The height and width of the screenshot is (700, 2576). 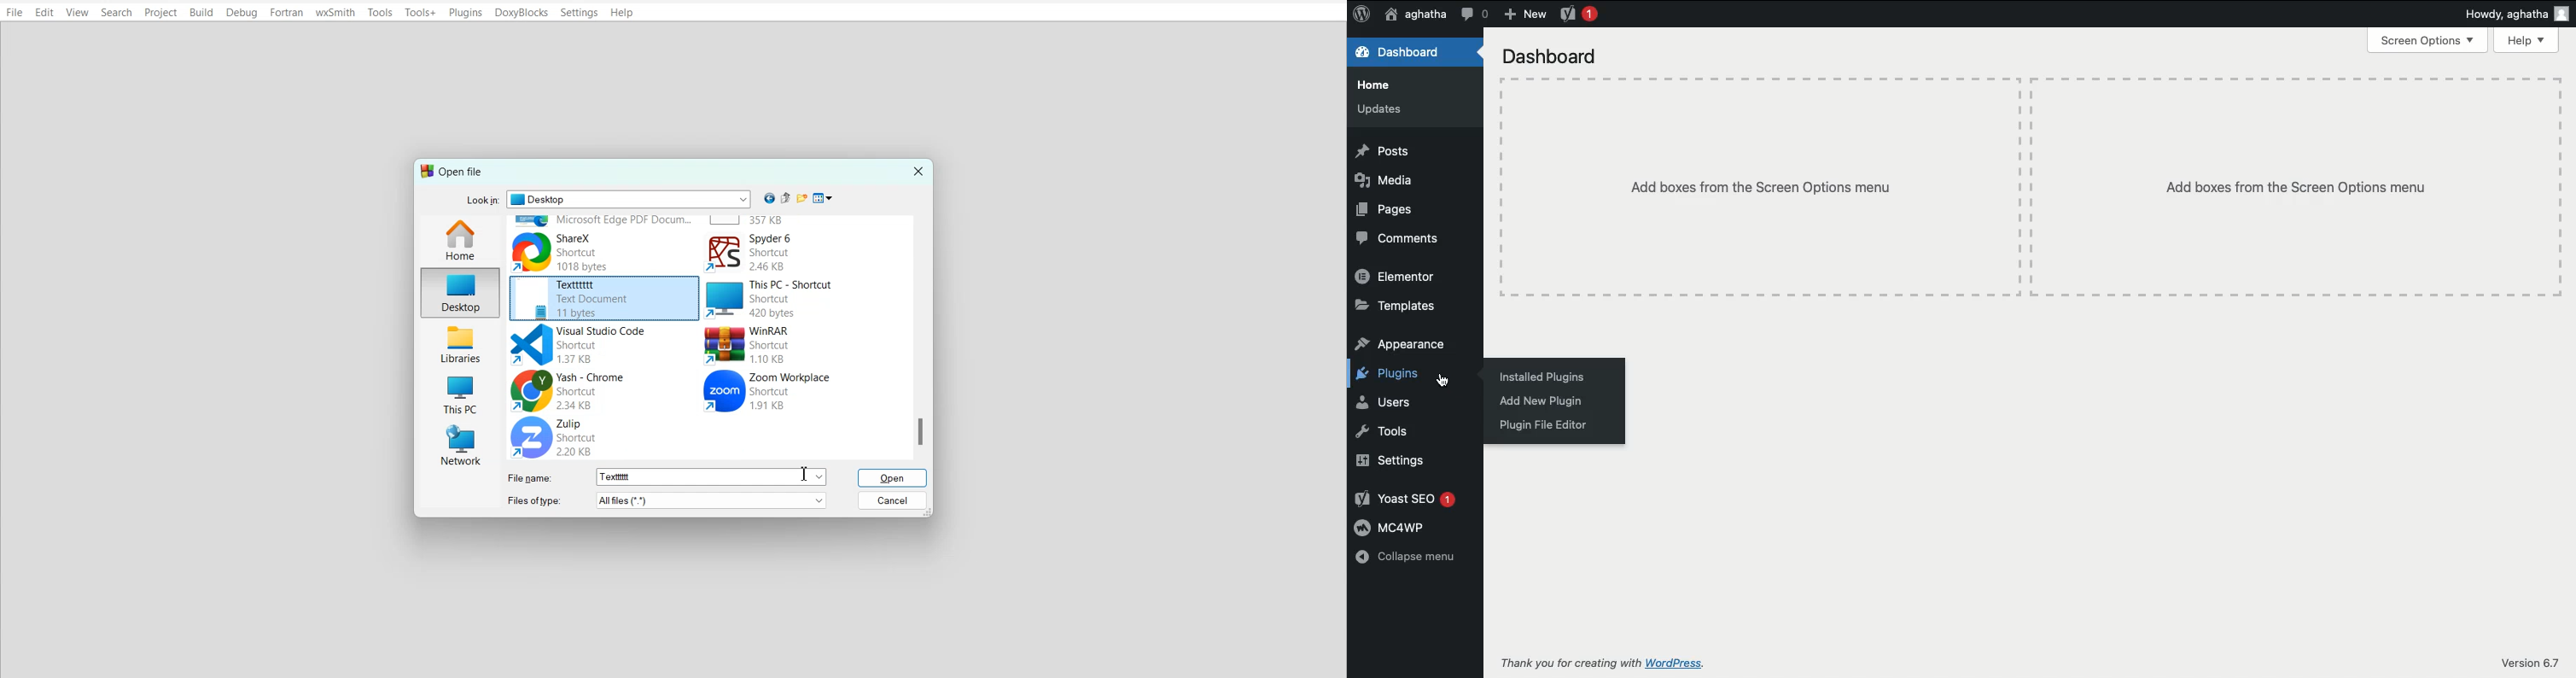 I want to click on Visual studio code, so click(x=600, y=345).